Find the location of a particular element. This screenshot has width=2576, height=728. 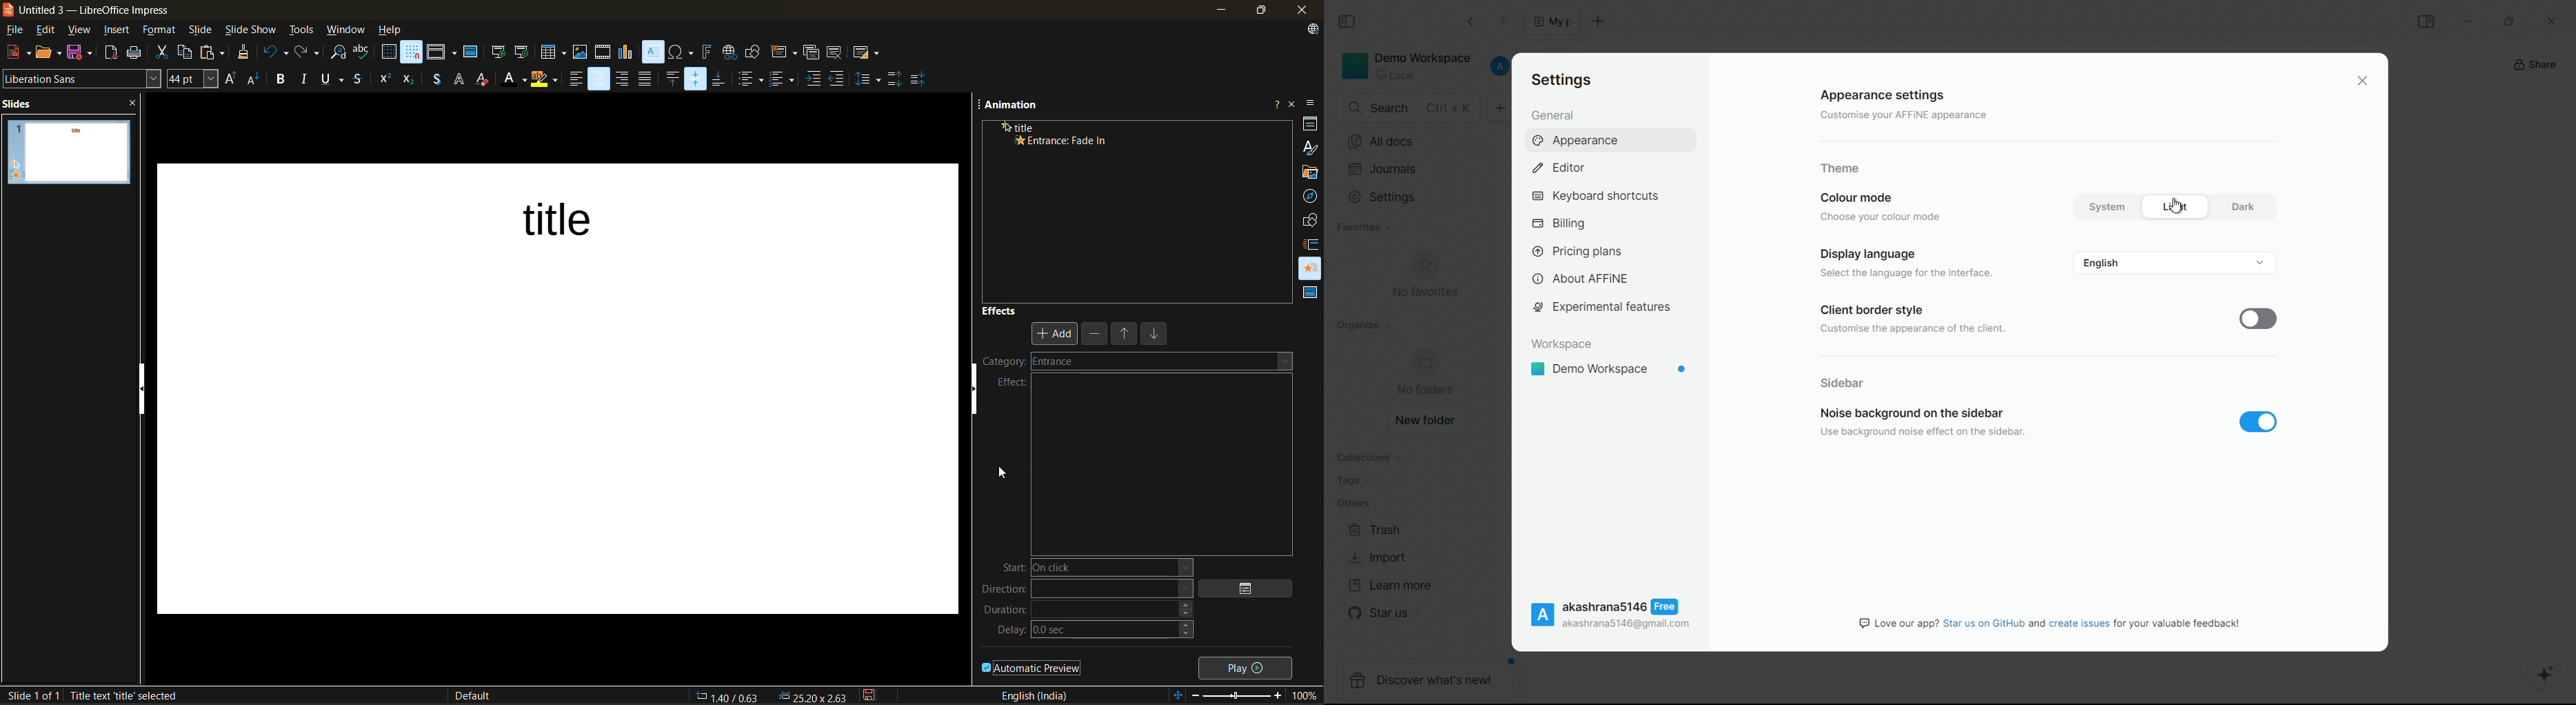

logo is located at coordinates (8, 9).